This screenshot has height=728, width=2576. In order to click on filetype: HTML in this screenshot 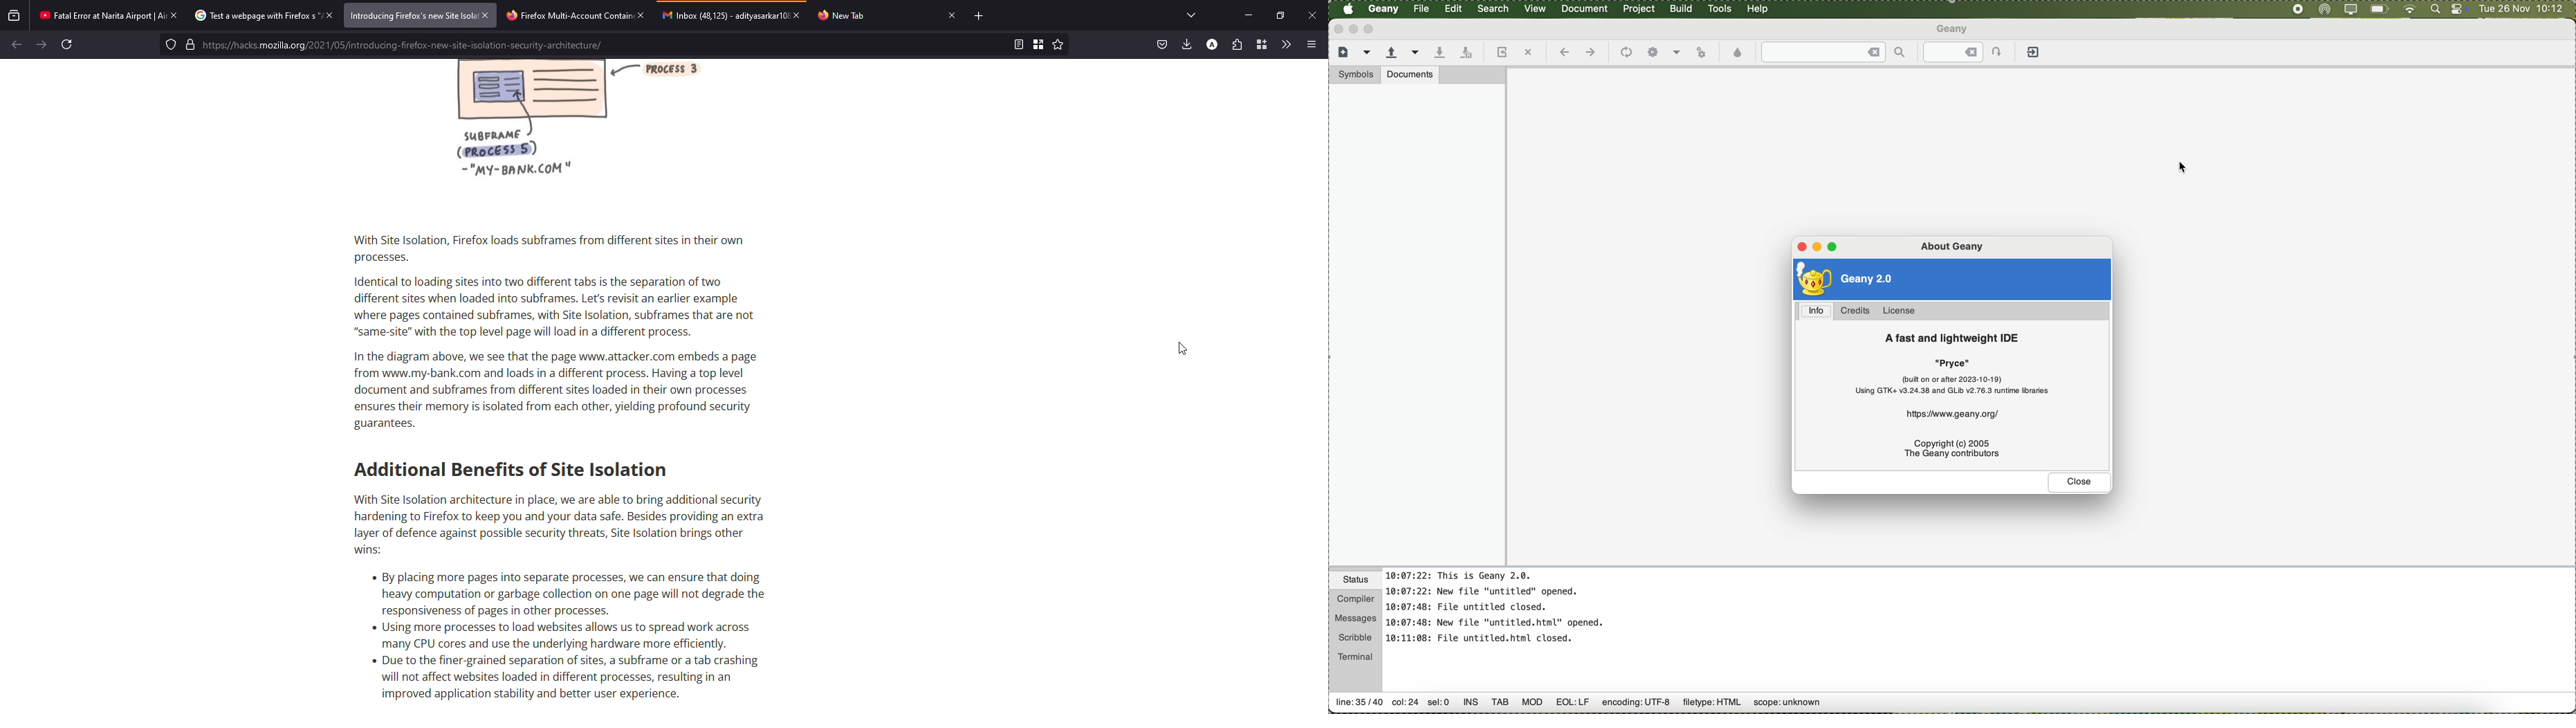, I will do `click(1711, 703)`.